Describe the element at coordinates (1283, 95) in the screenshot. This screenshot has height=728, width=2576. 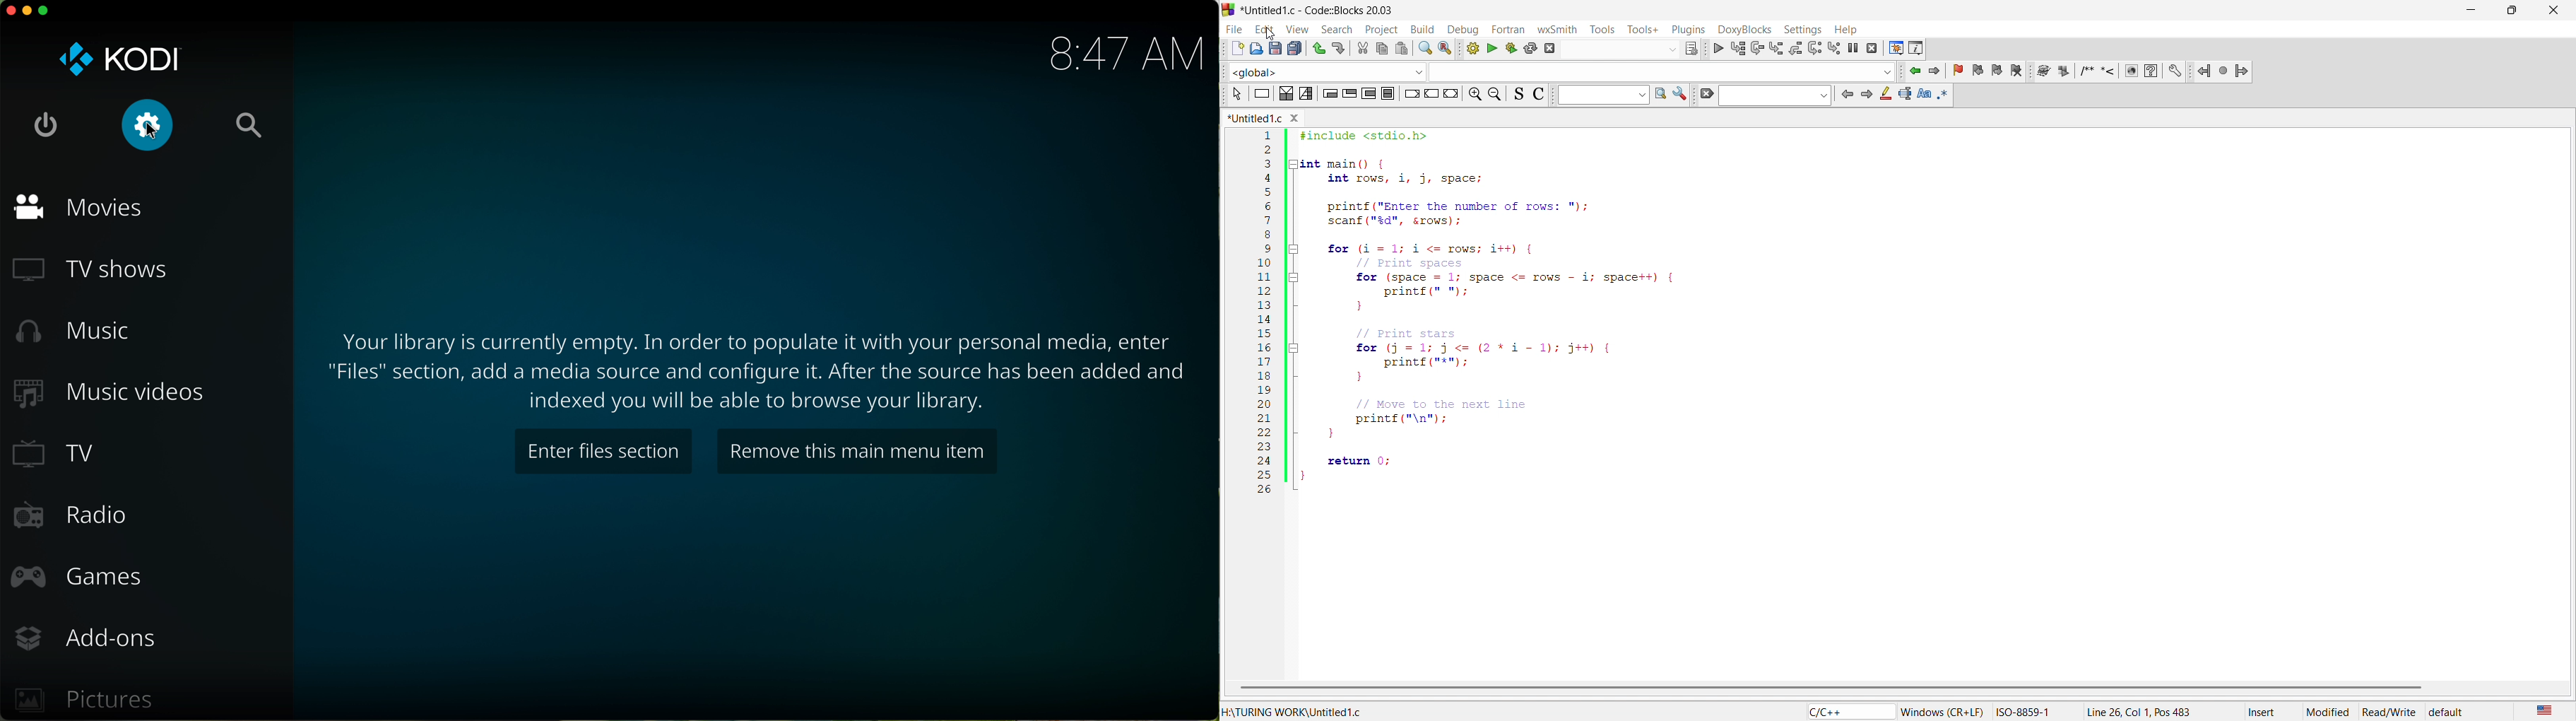
I see `icon` at that location.